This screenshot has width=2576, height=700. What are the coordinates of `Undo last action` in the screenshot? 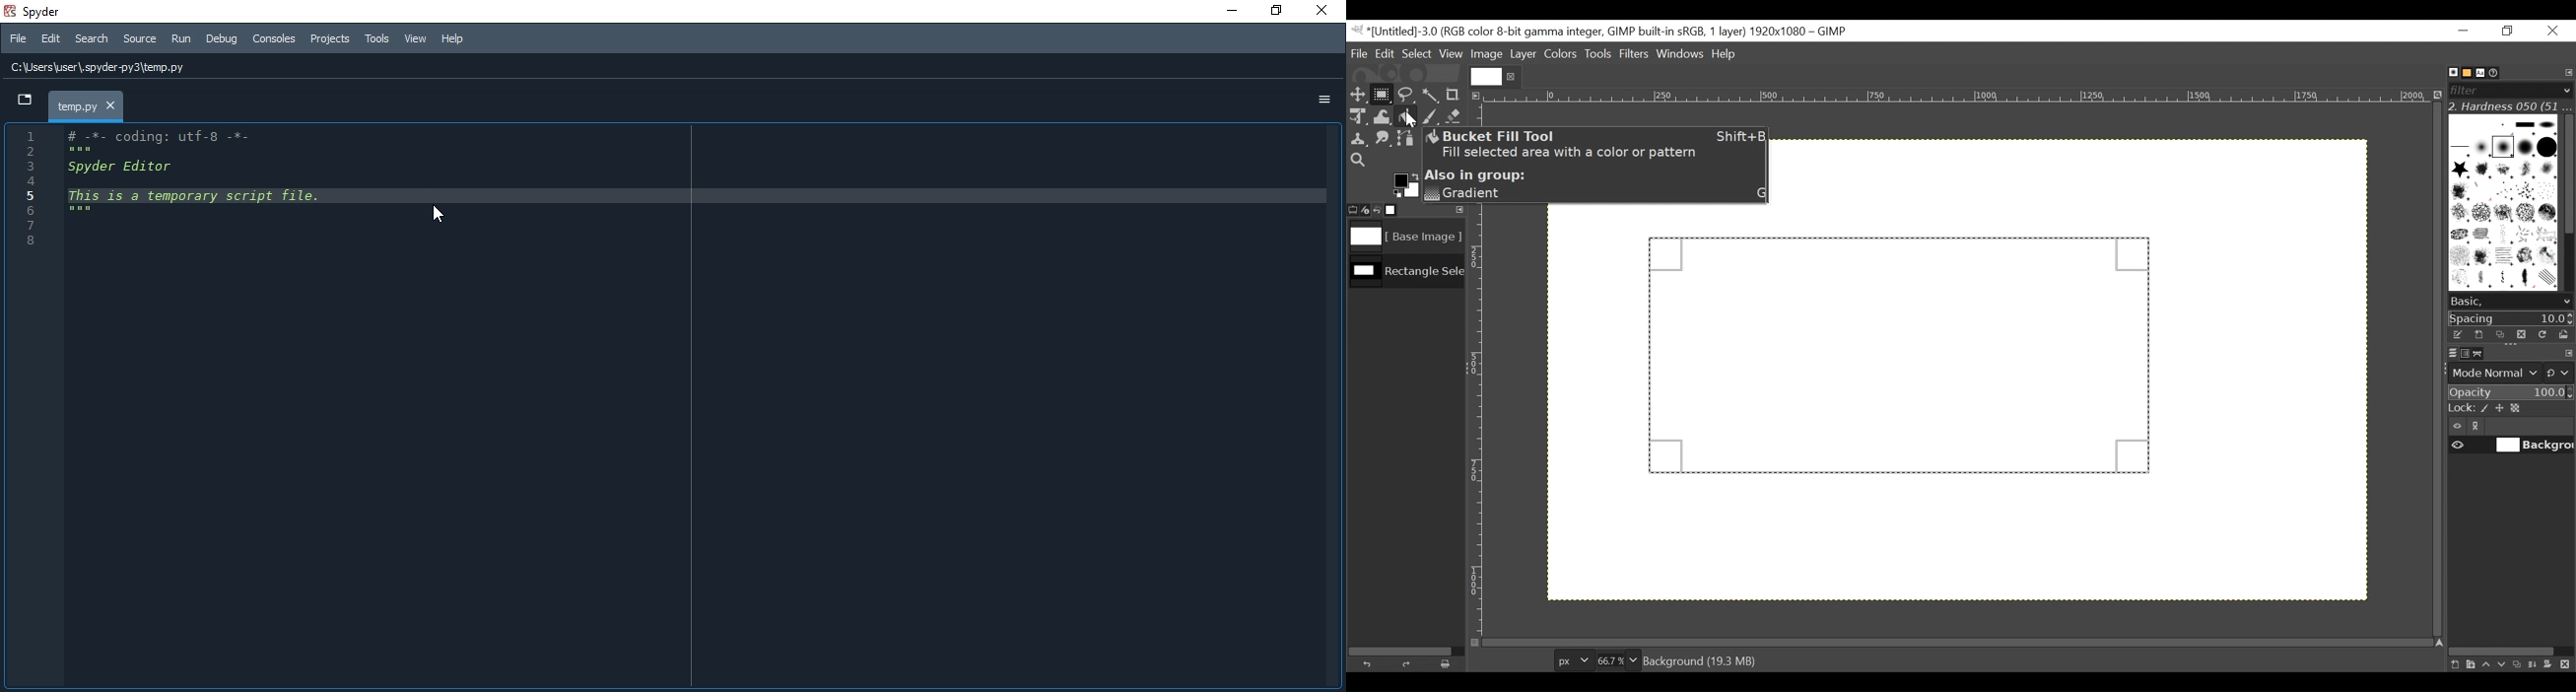 It's located at (1378, 210).